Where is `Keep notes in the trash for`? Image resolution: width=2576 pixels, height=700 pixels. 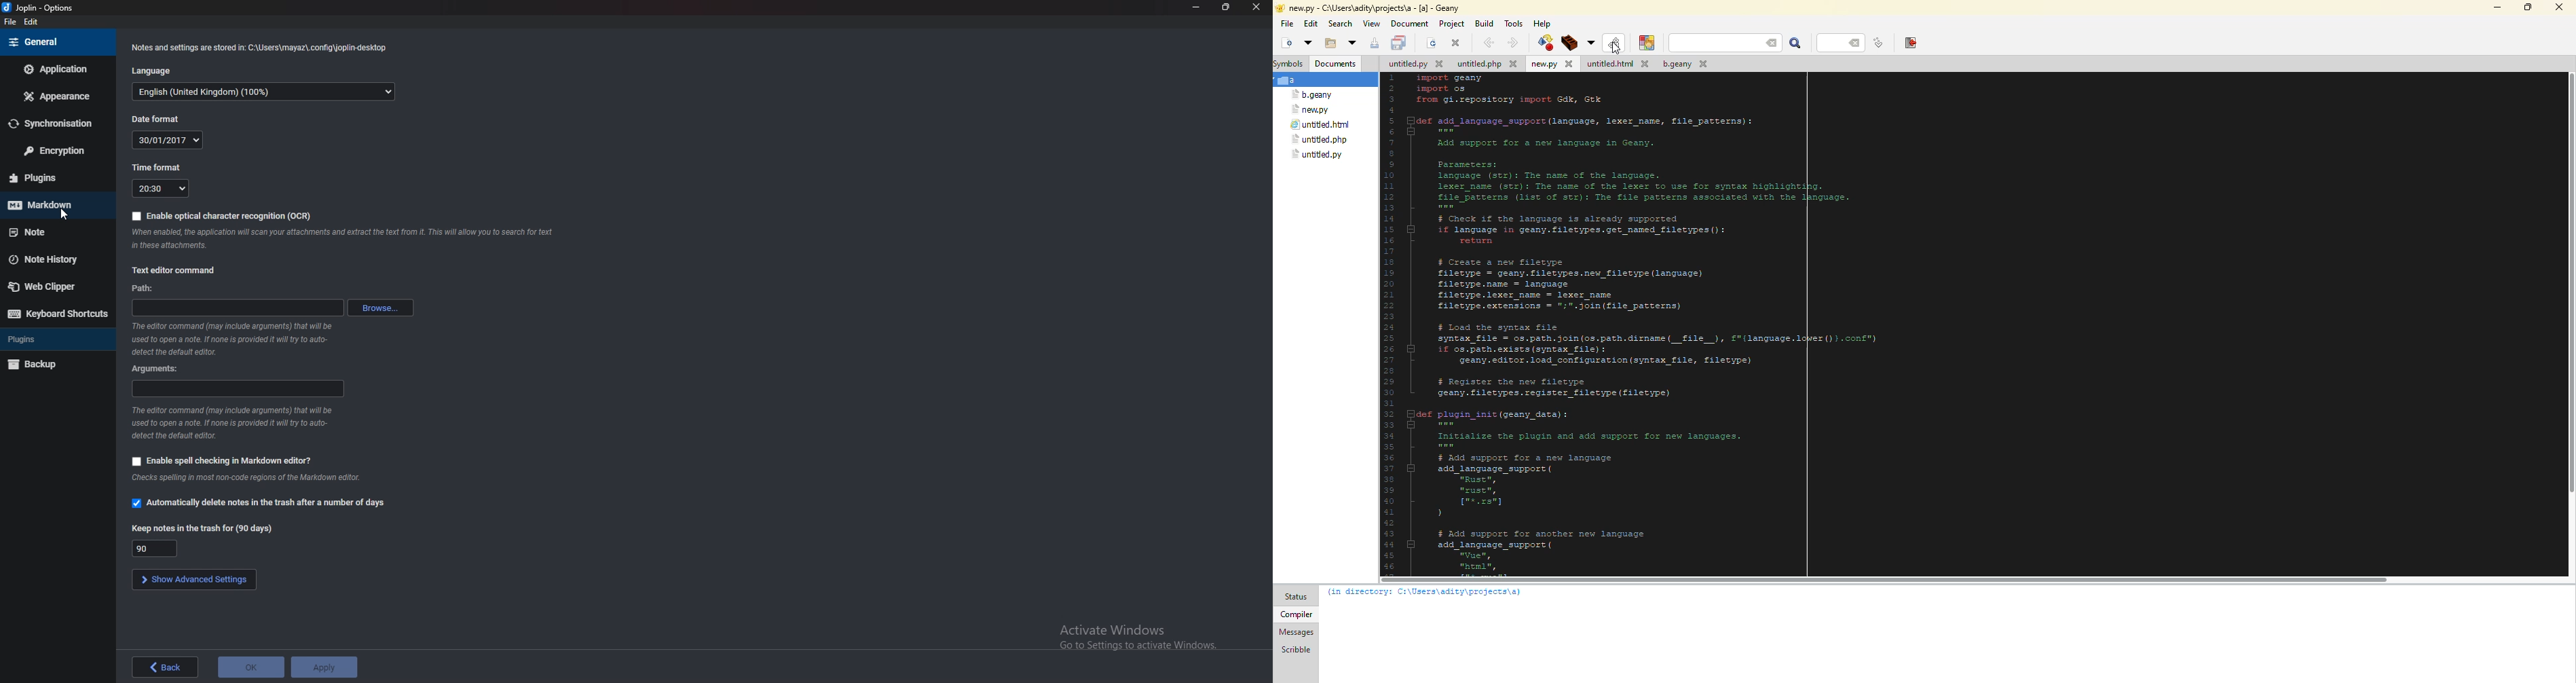 Keep notes in the trash for is located at coordinates (156, 548).